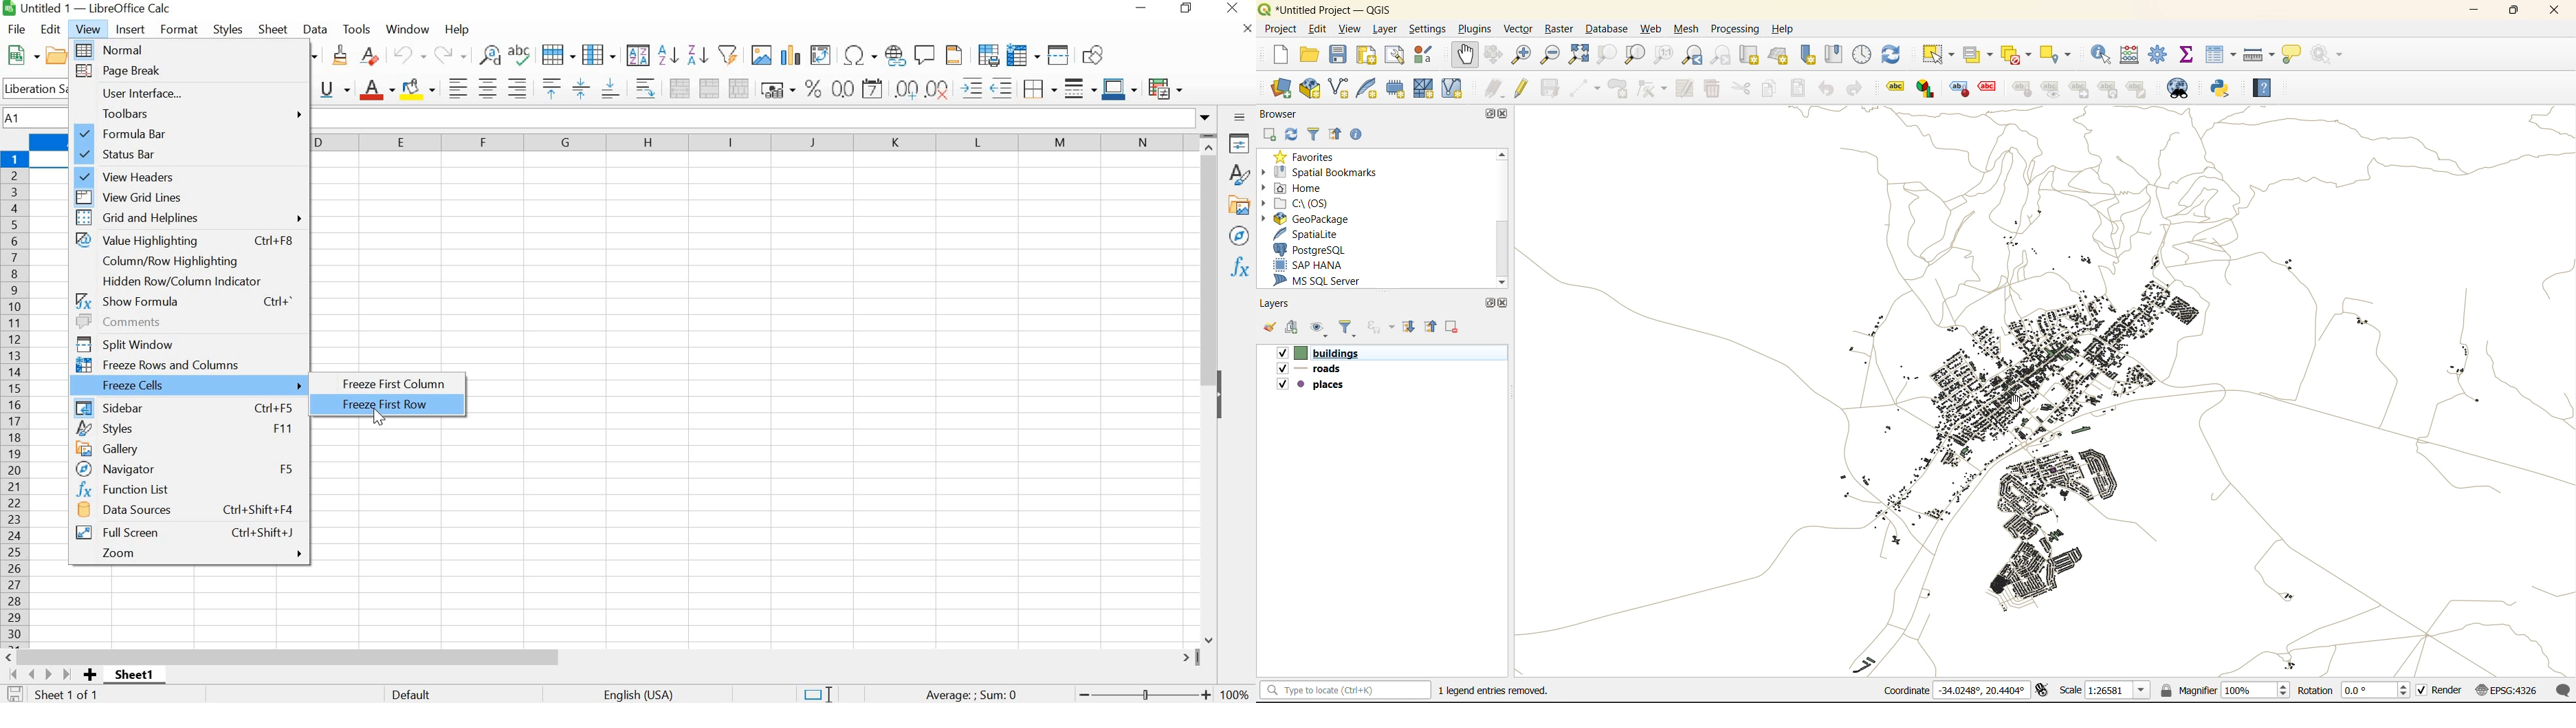 The width and height of the screenshot is (2576, 728). I want to click on BORDER STYLE, so click(1079, 88).